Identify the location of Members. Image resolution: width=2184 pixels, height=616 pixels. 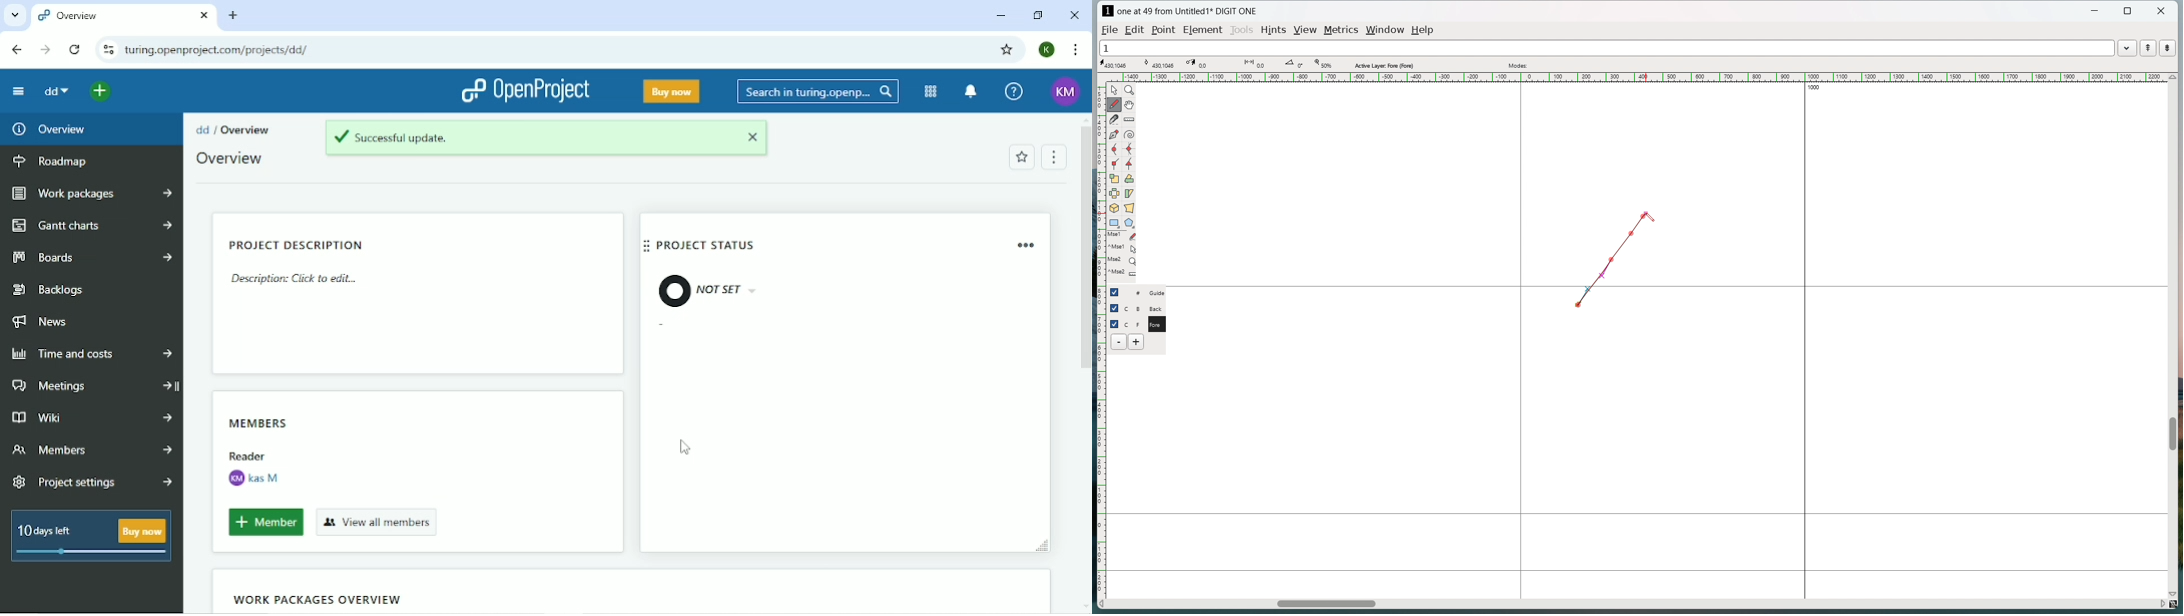
(92, 451).